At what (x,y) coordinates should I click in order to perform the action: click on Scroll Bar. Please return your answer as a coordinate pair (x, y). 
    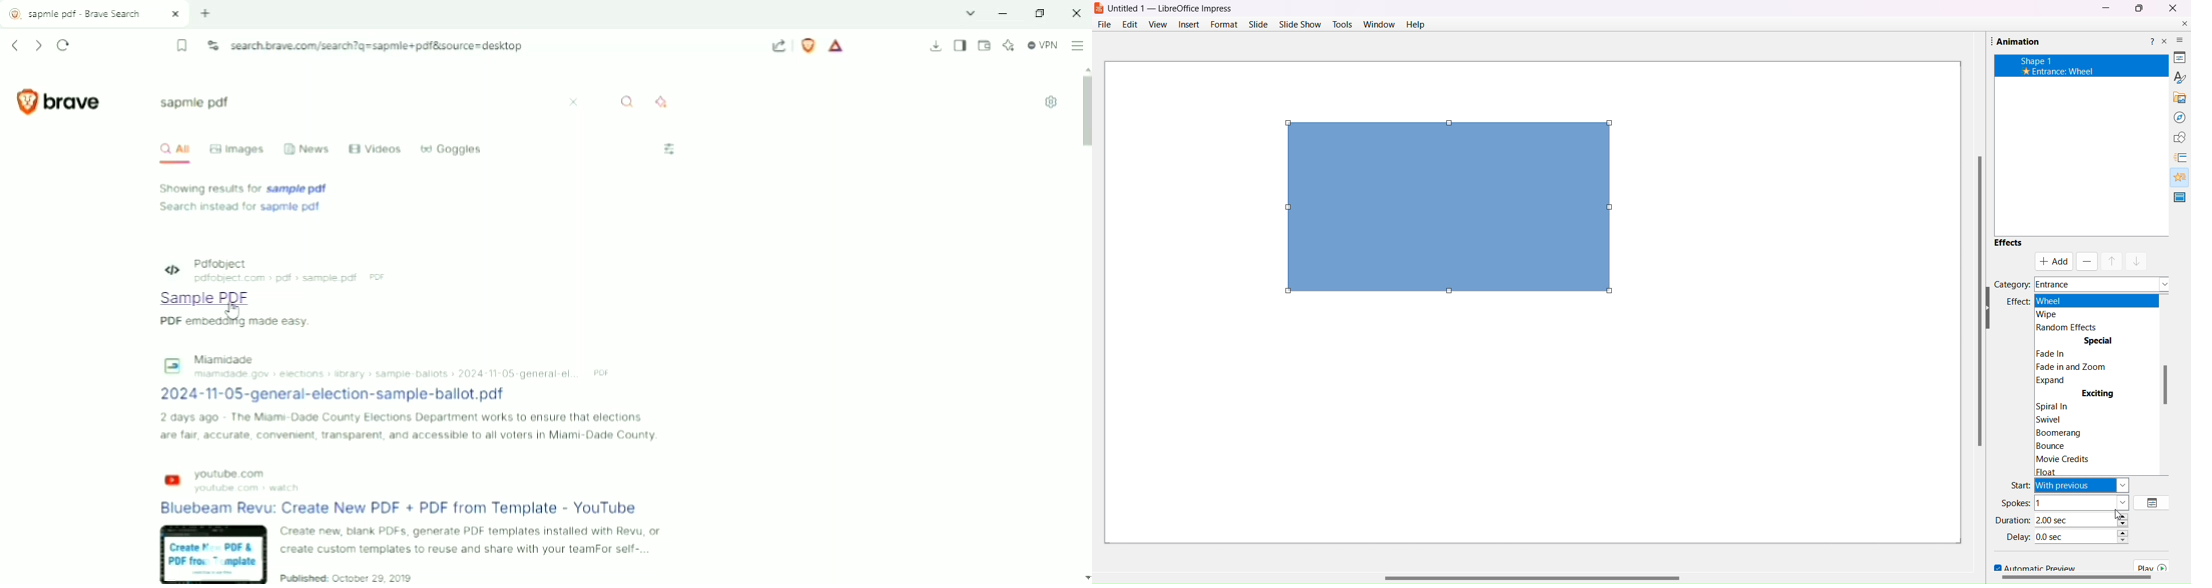
    Looking at the image, I should click on (2075, 579).